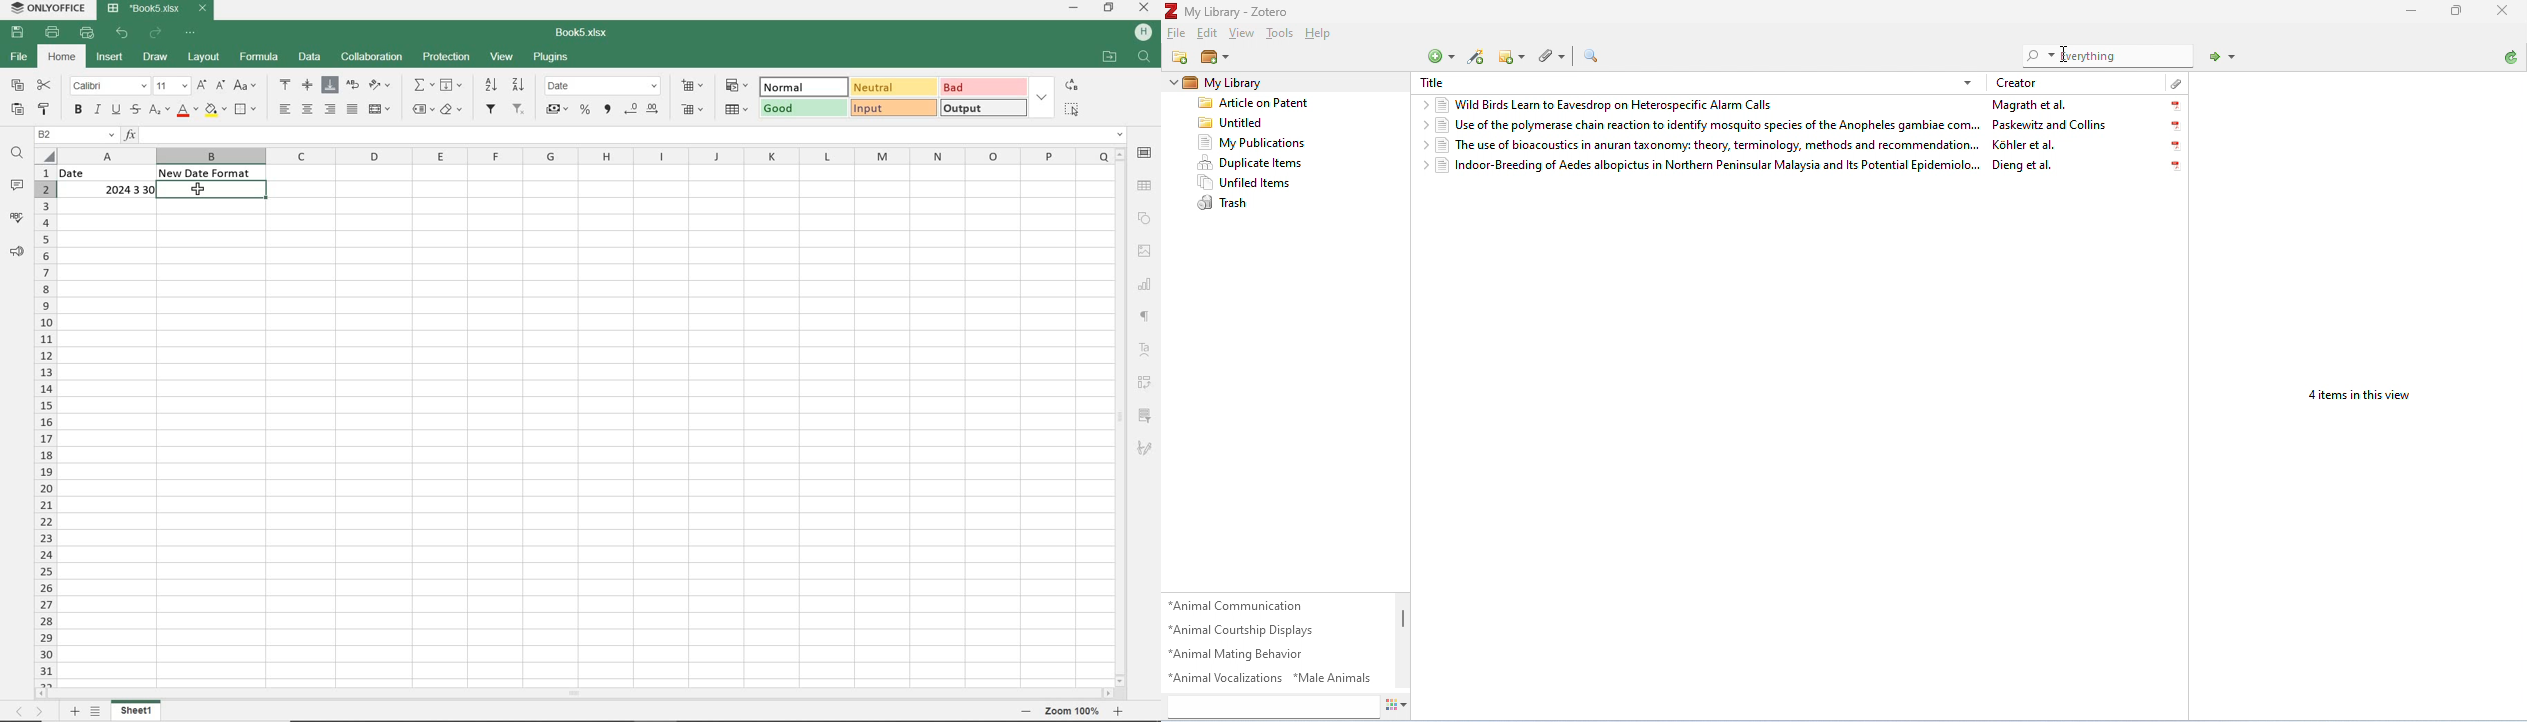 Image resolution: width=2548 pixels, height=728 pixels. I want to click on CLOSE, so click(1145, 7).